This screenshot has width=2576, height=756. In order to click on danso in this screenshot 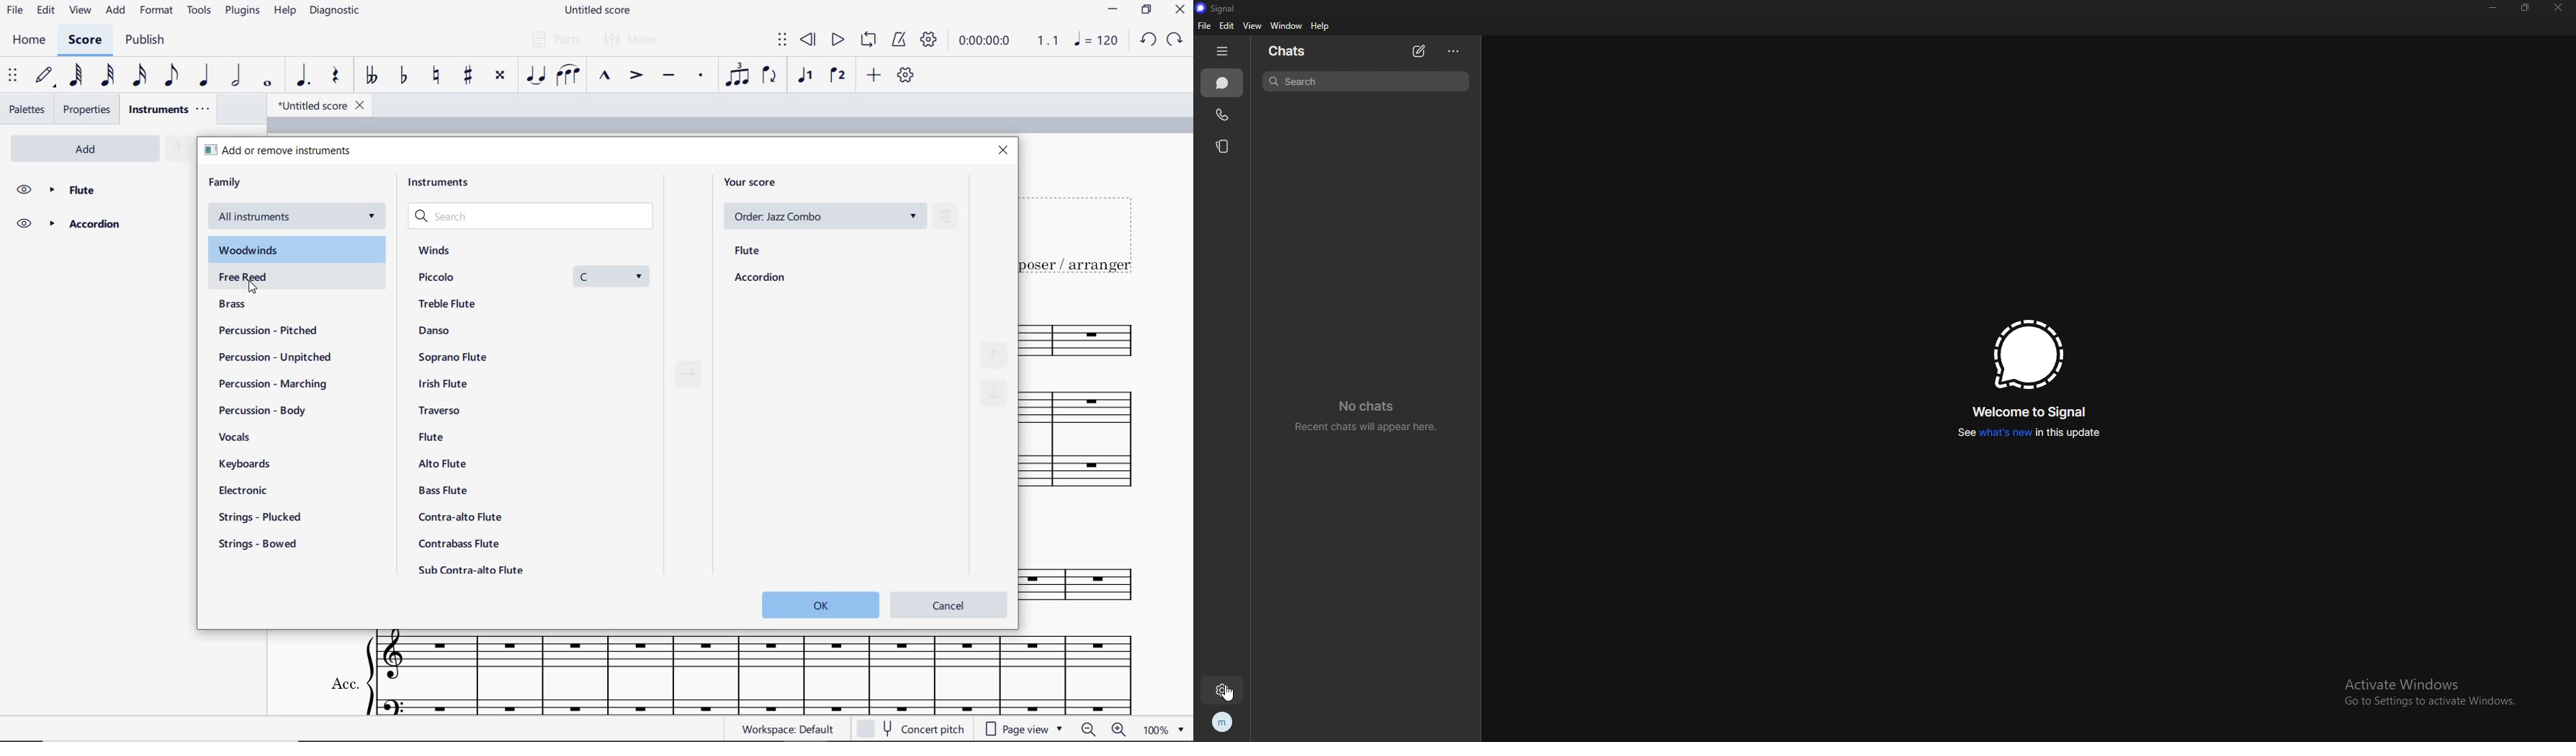, I will do `click(434, 330)`.